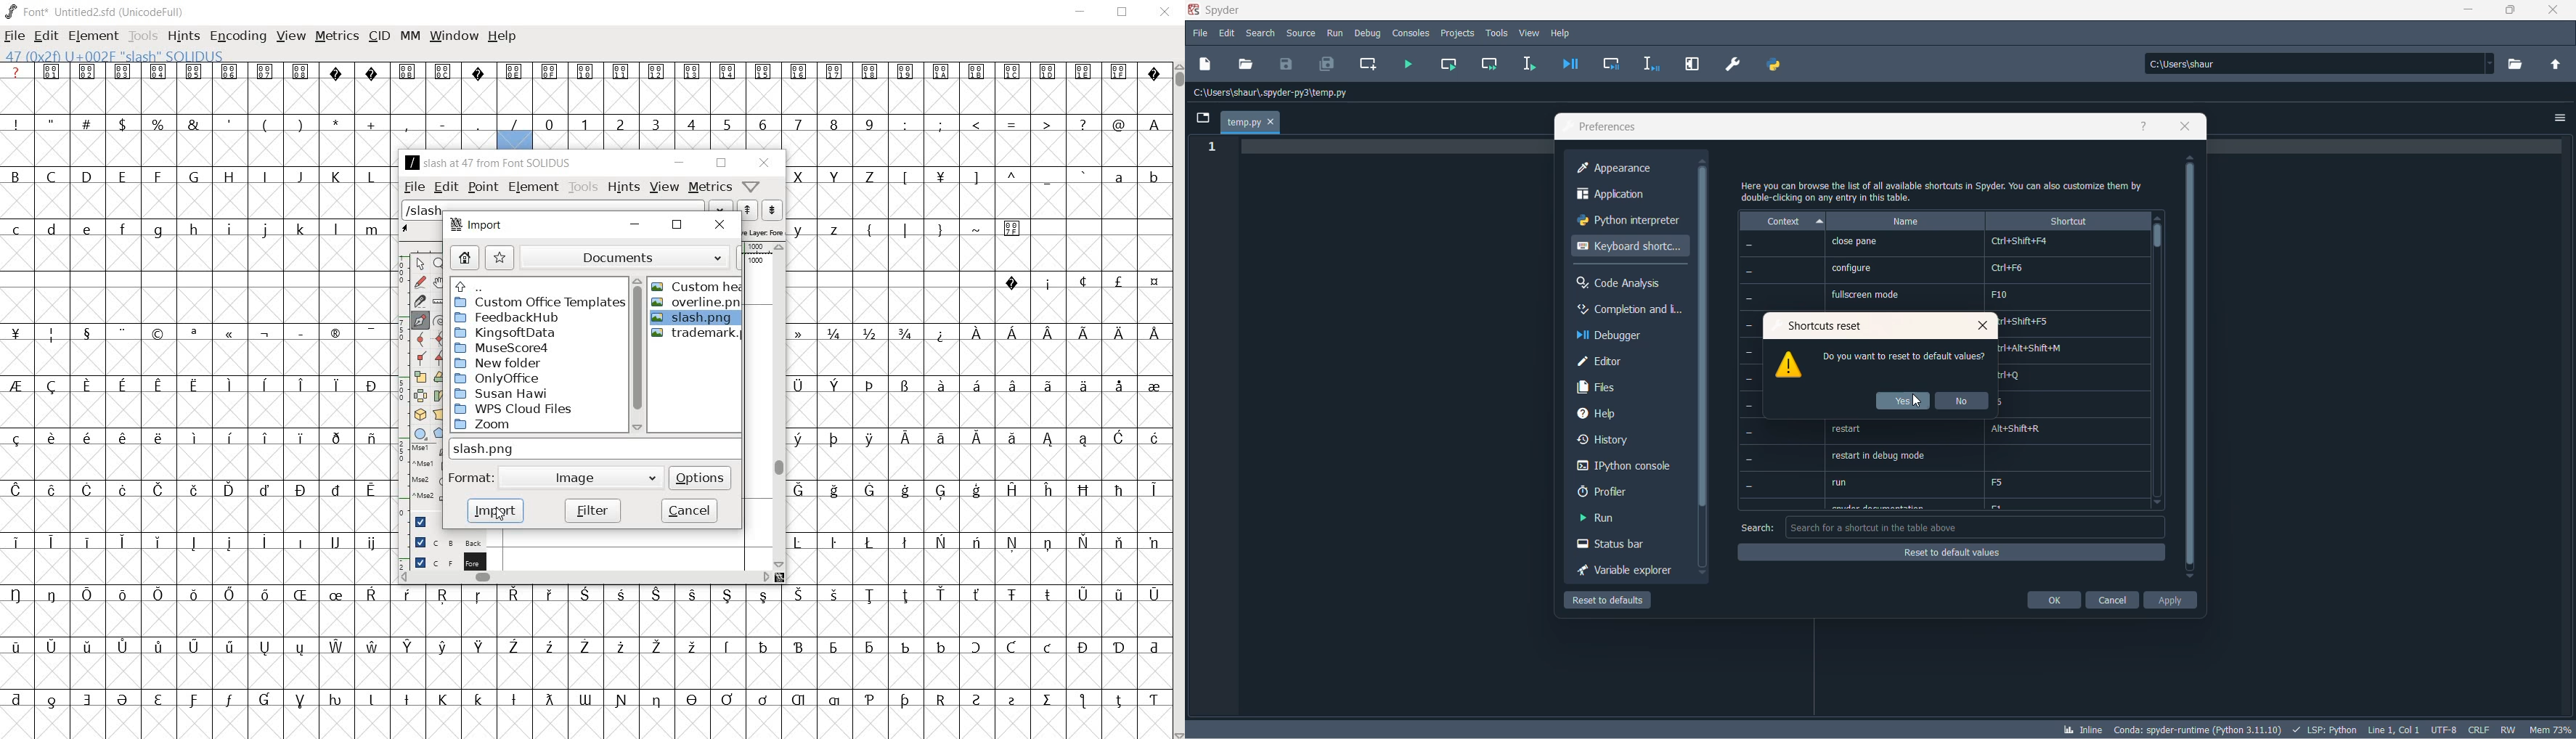 This screenshot has width=2576, height=756. Describe the element at coordinates (2196, 729) in the screenshot. I see `spyder version` at that location.